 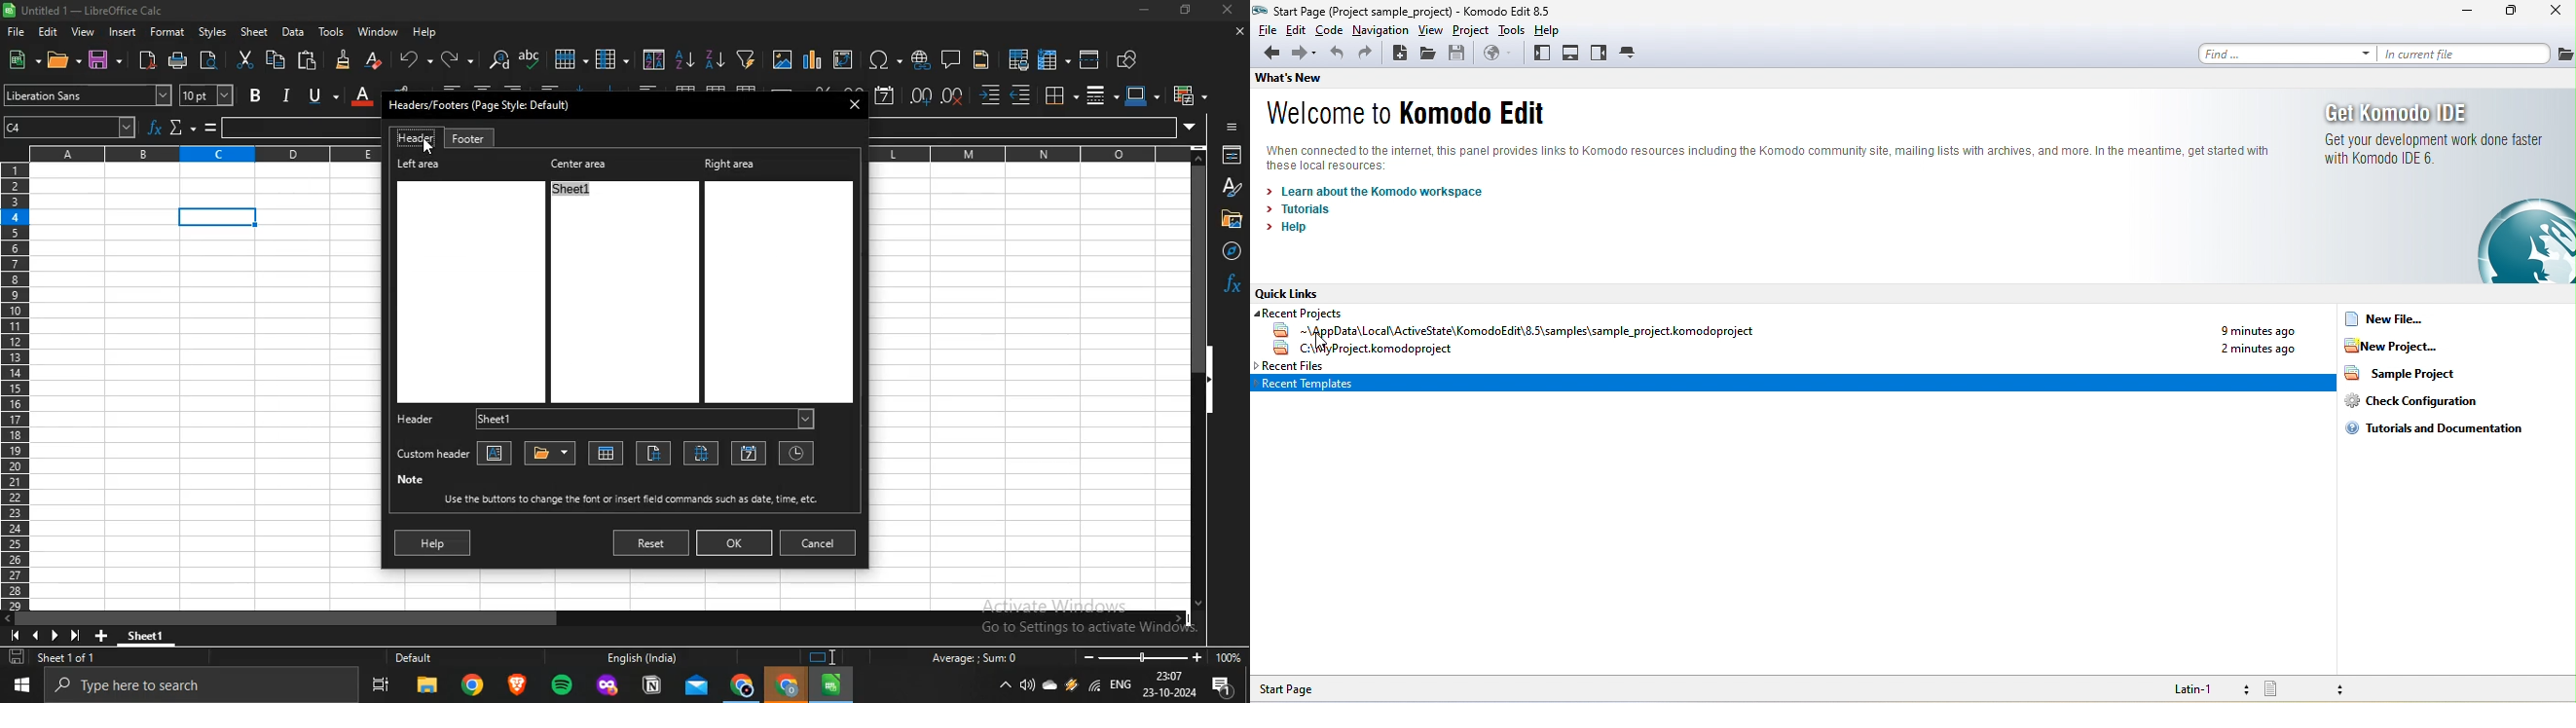 What do you see at coordinates (842, 59) in the screenshot?
I see `insert or edit pivot table` at bounding box center [842, 59].